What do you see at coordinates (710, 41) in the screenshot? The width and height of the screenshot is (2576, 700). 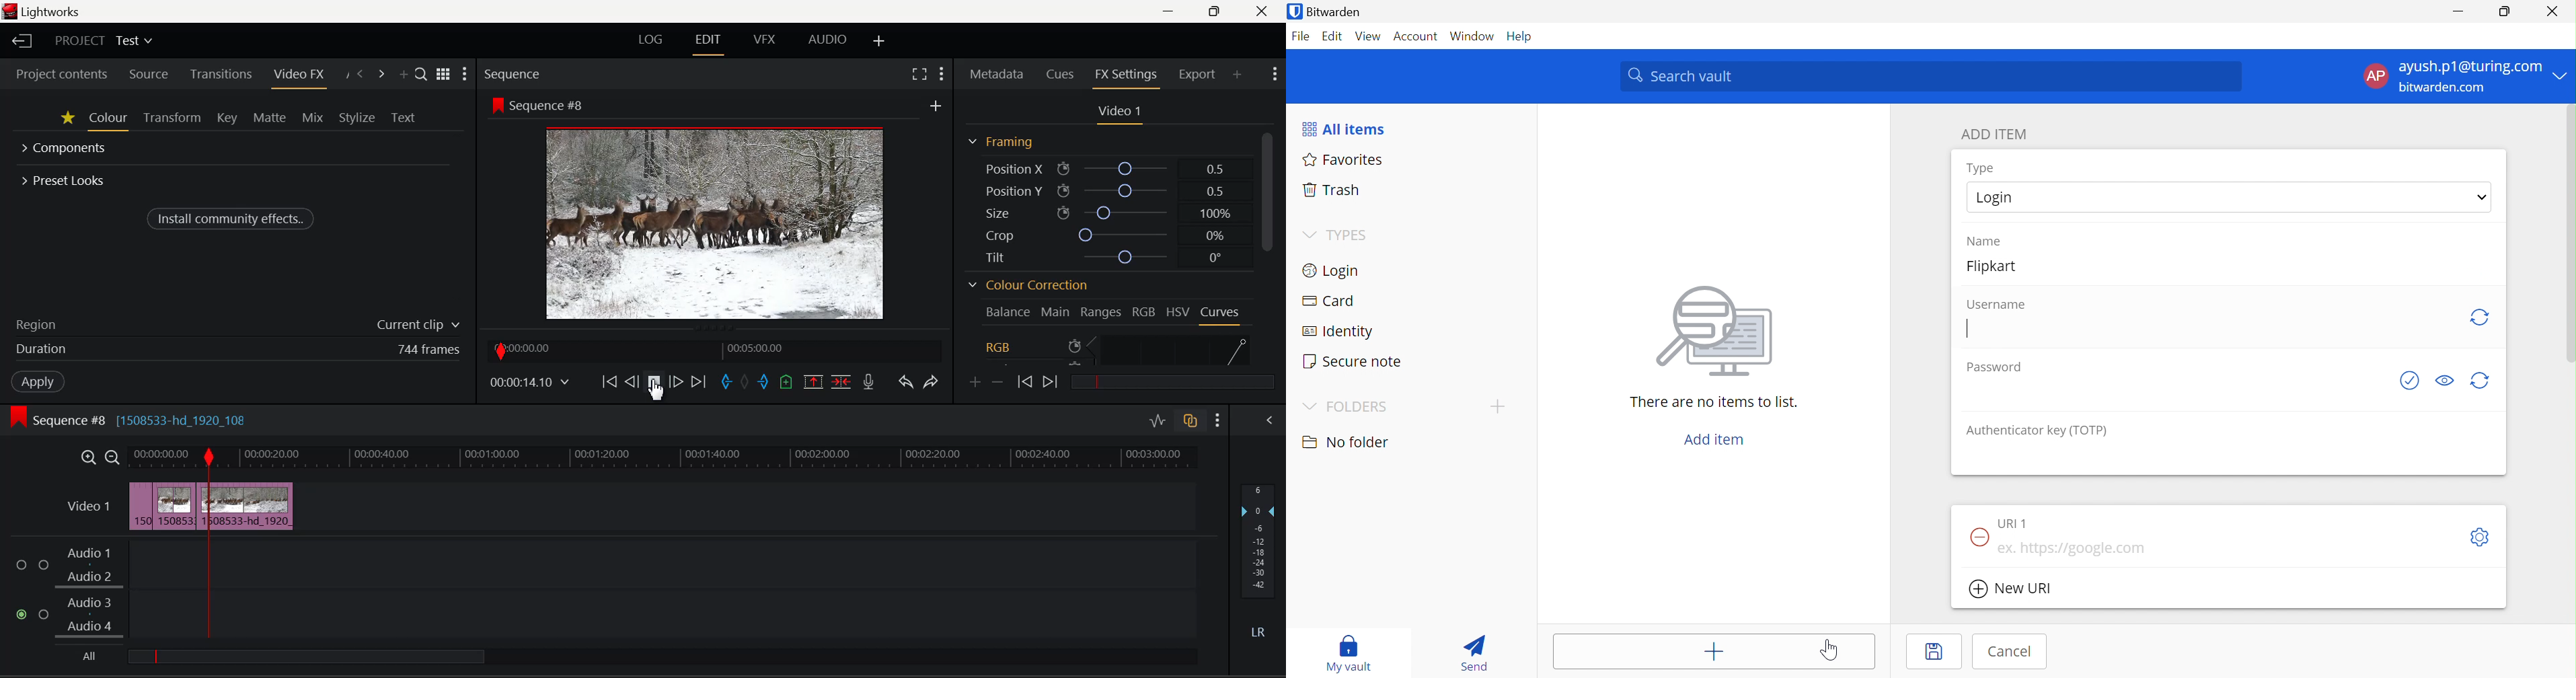 I see `EDIT Layout Open` at bounding box center [710, 41].